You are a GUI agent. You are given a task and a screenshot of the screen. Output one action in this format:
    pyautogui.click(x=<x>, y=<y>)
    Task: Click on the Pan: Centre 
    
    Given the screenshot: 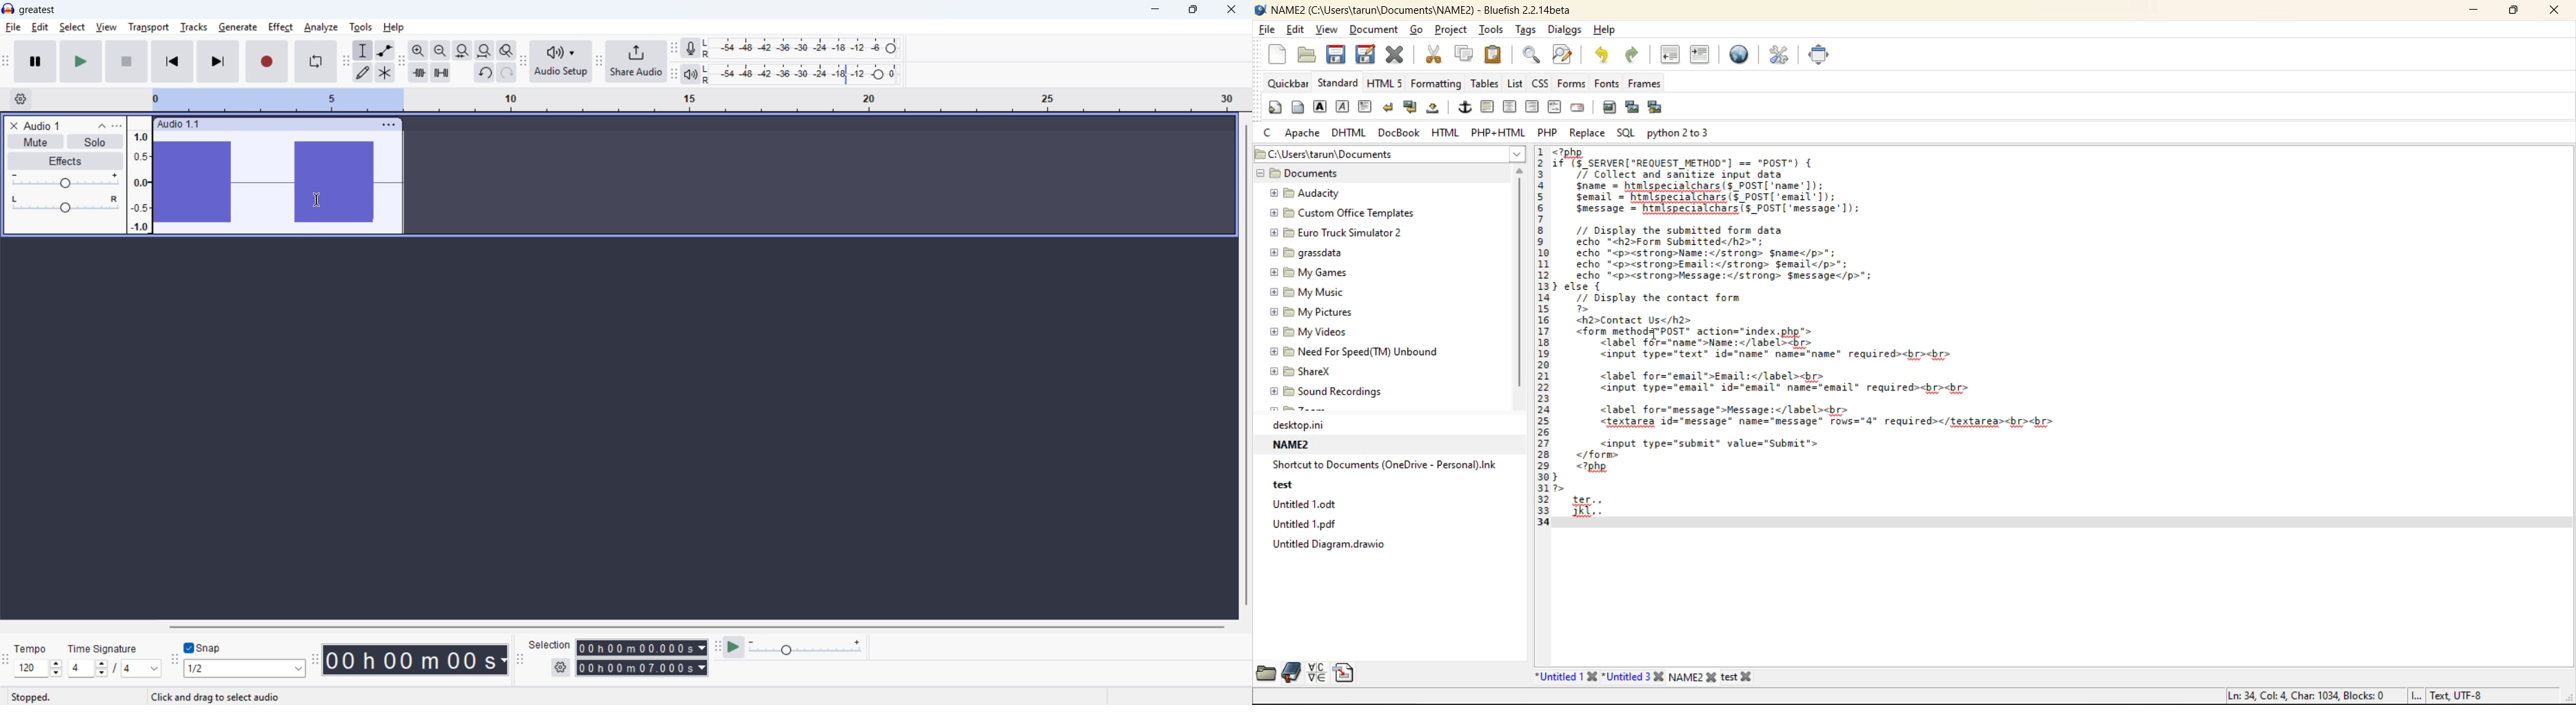 What is the action you would take?
    pyautogui.click(x=65, y=205)
    